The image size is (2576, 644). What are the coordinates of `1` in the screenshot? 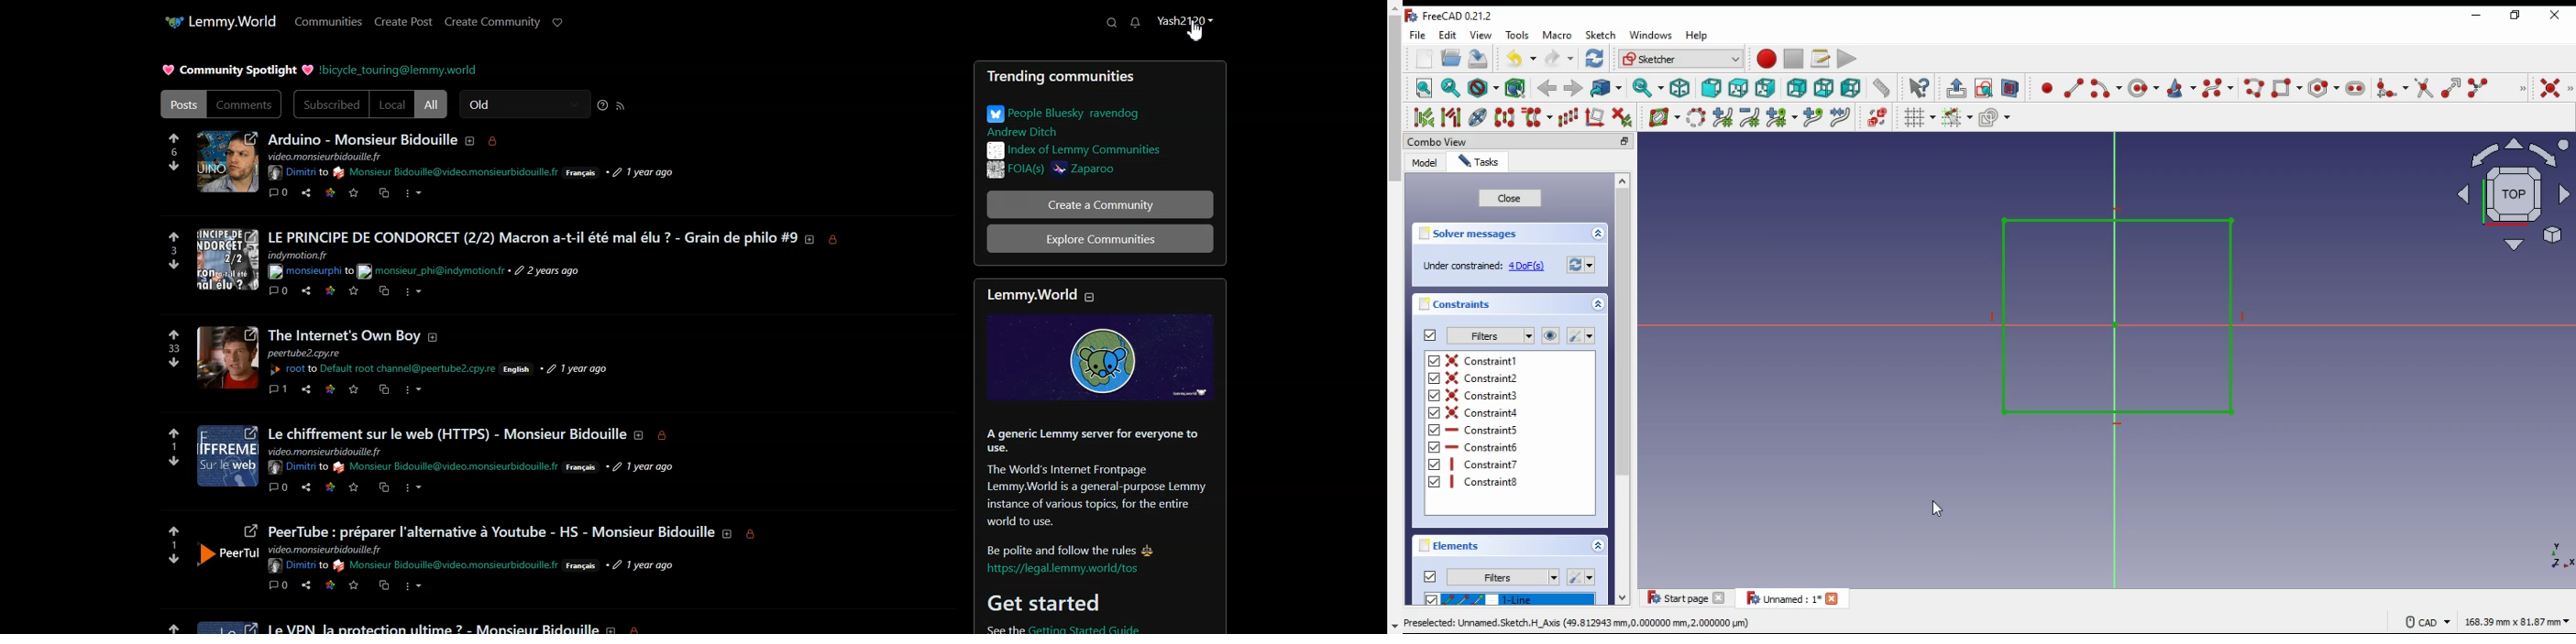 It's located at (173, 543).